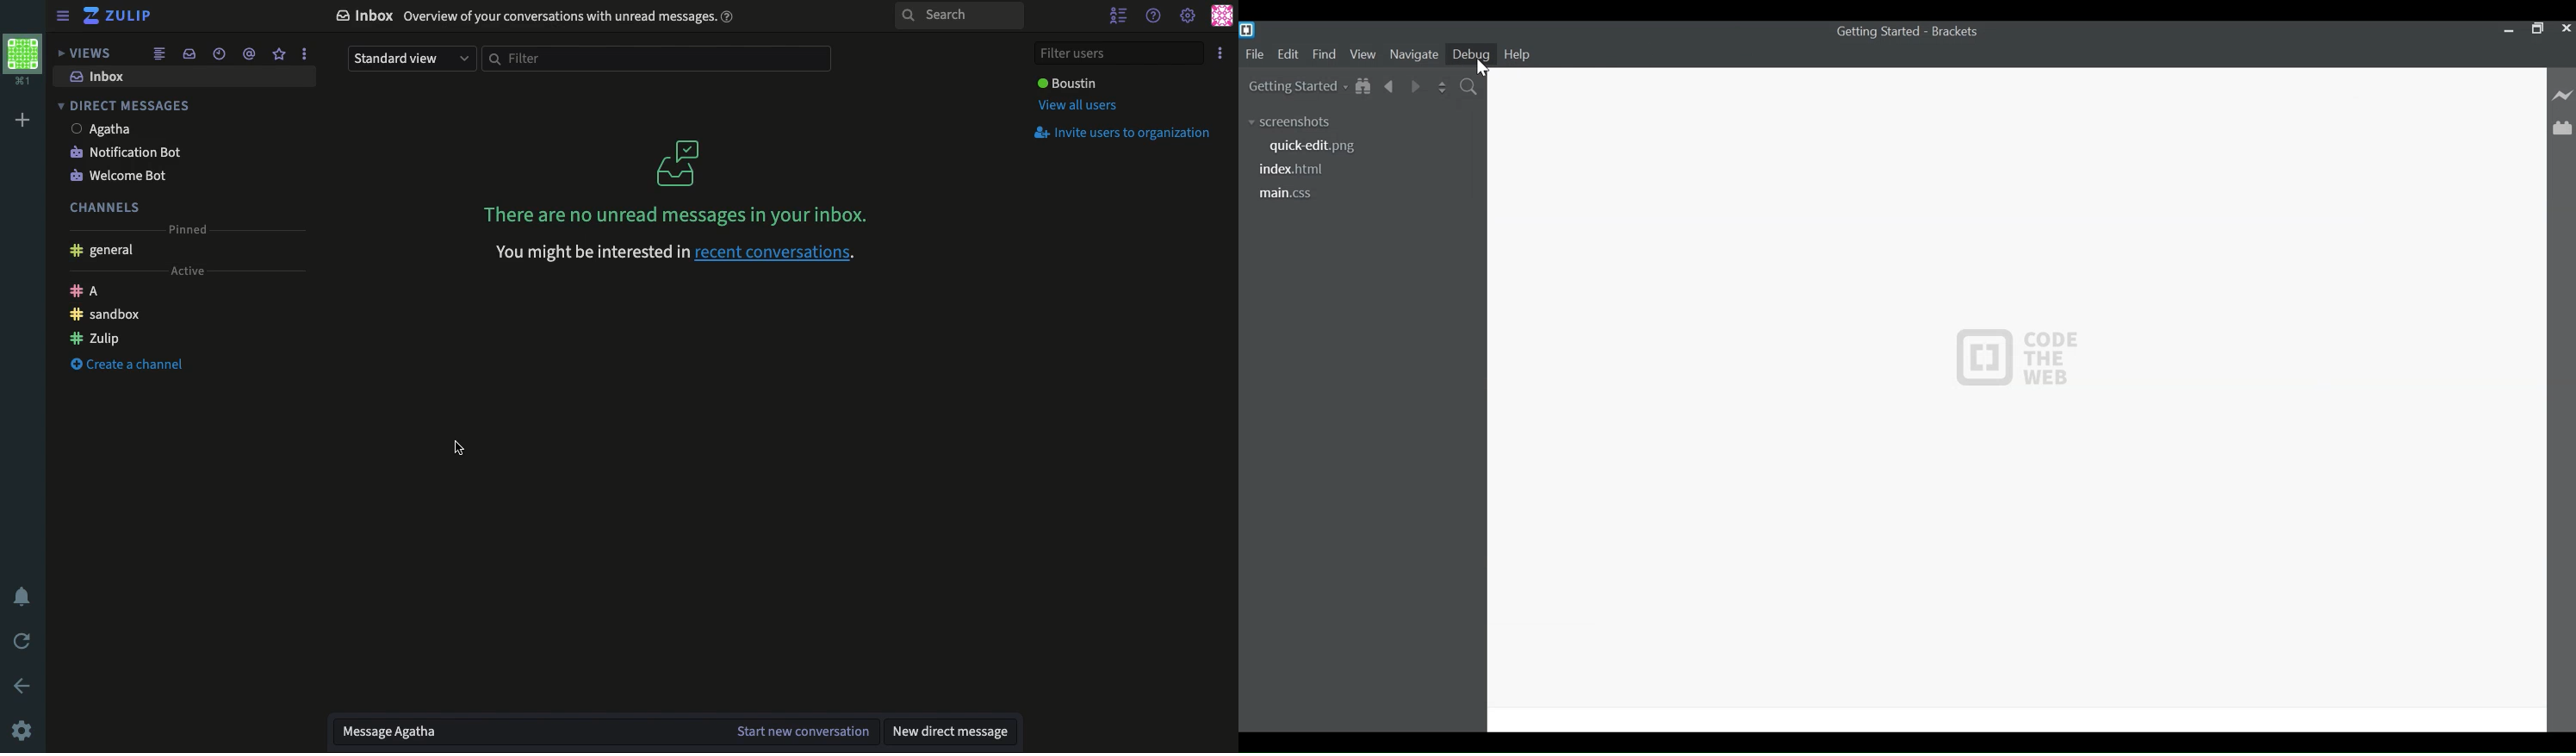 The height and width of the screenshot is (756, 2576). Describe the element at coordinates (1225, 18) in the screenshot. I see `Profile` at that location.